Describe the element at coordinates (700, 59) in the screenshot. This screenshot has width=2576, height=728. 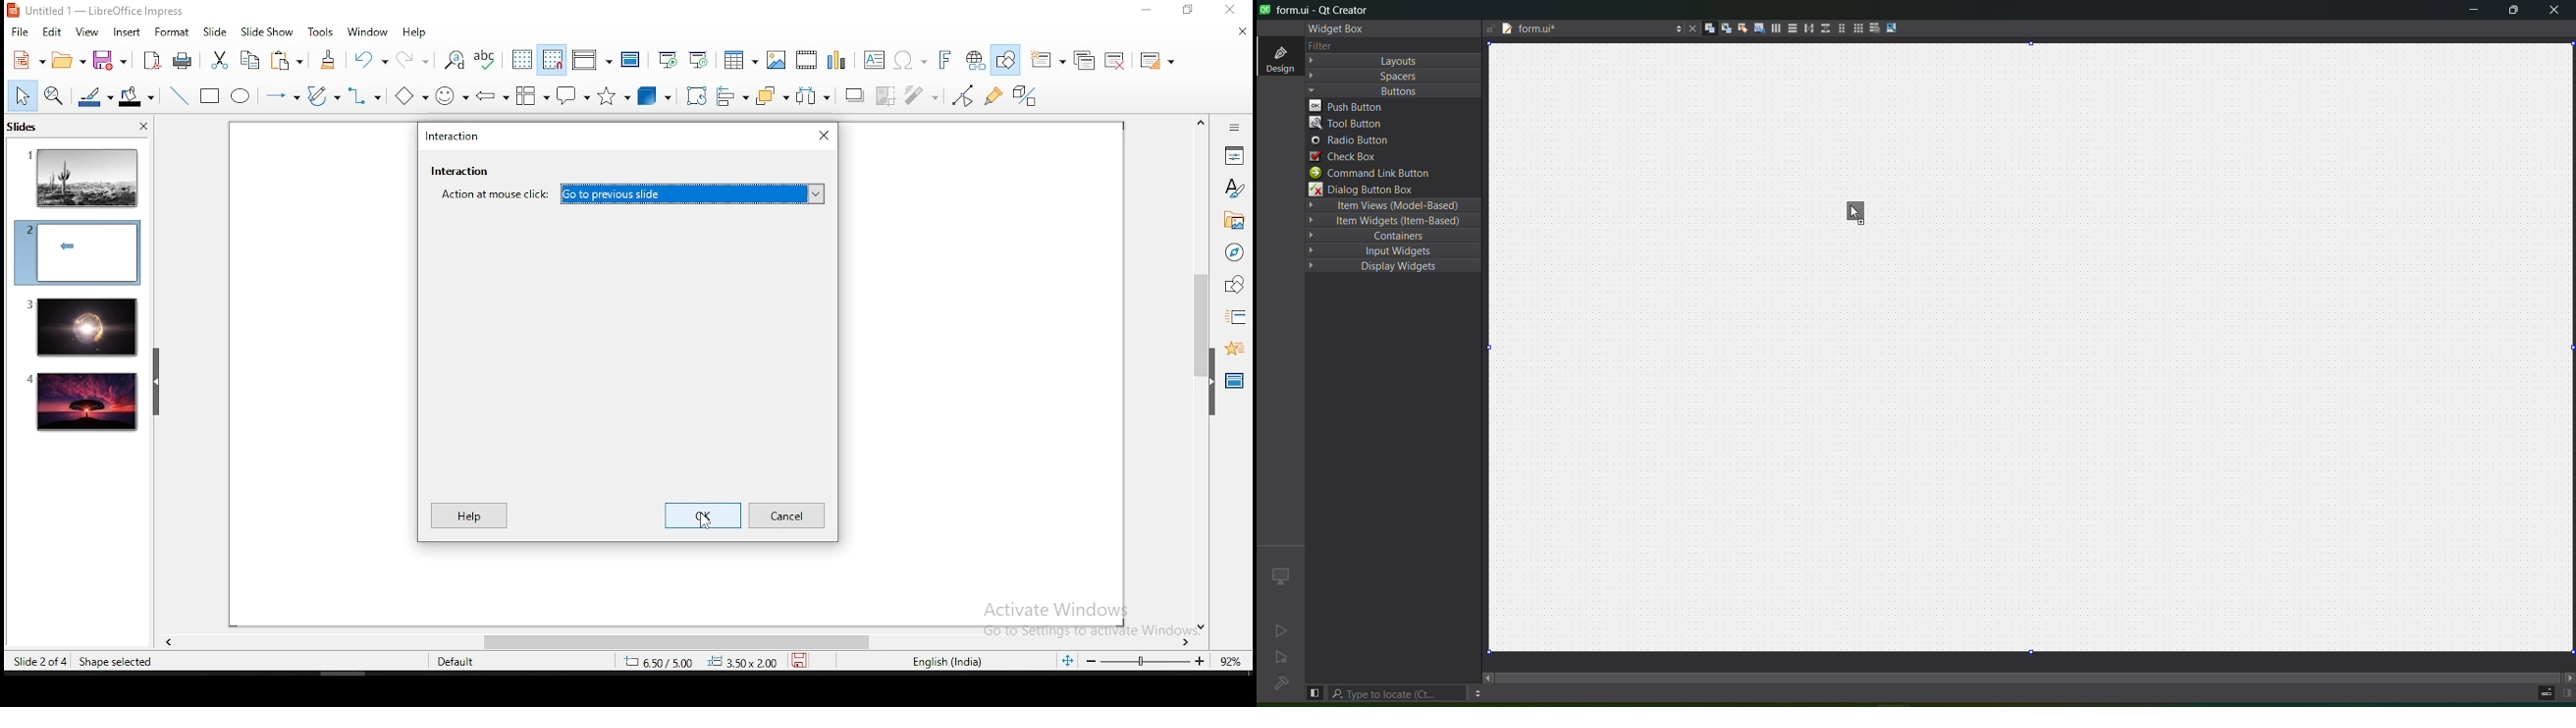
I see `start from current slide` at that location.